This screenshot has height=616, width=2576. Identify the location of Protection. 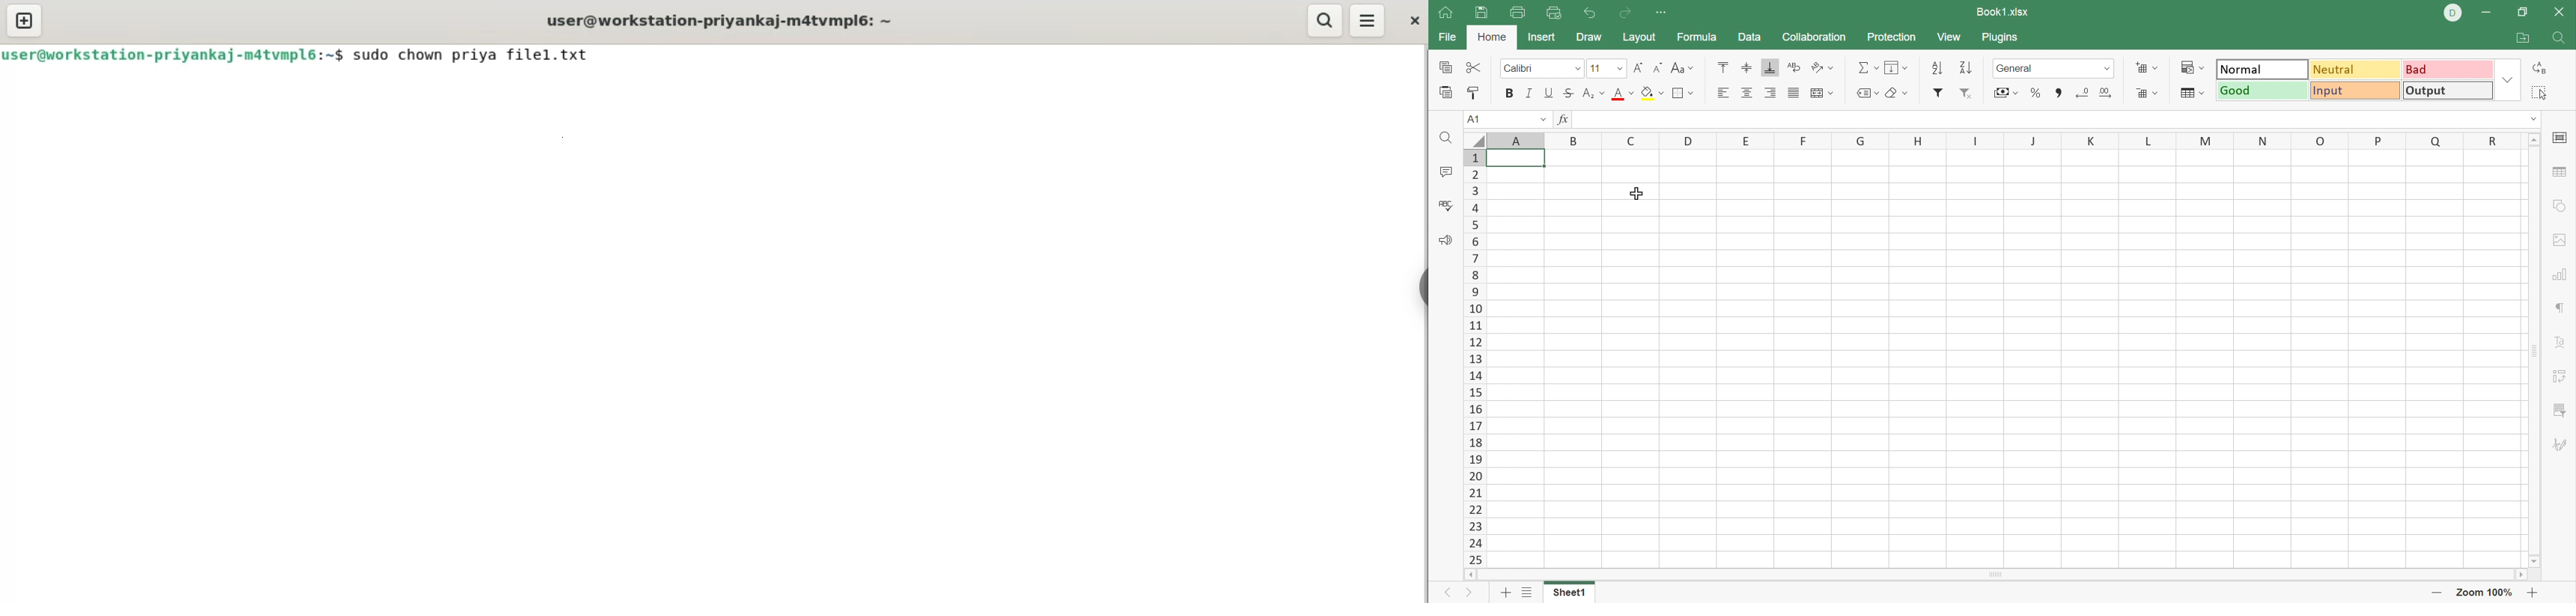
(1893, 38).